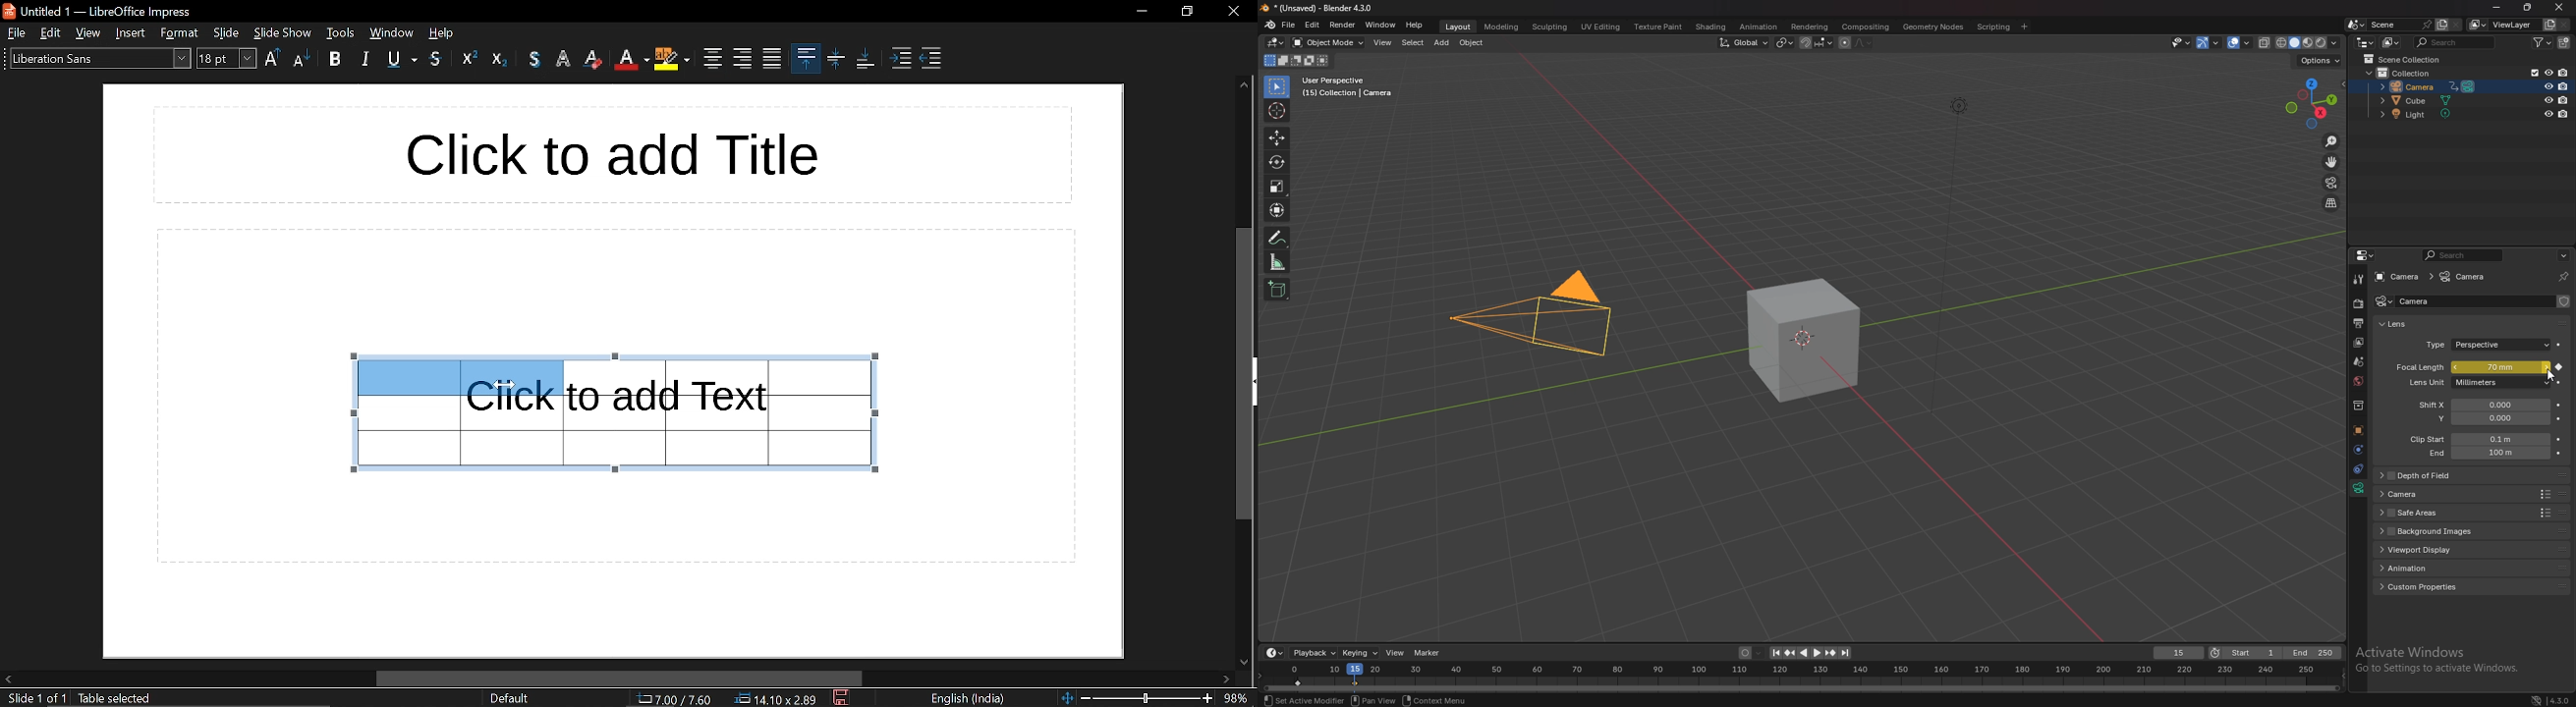 The height and width of the screenshot is (728, 2576). What do you see at coordinates (2505, 25) in the screenshot?
I see `view layer` at bounding box center [2505, 25].